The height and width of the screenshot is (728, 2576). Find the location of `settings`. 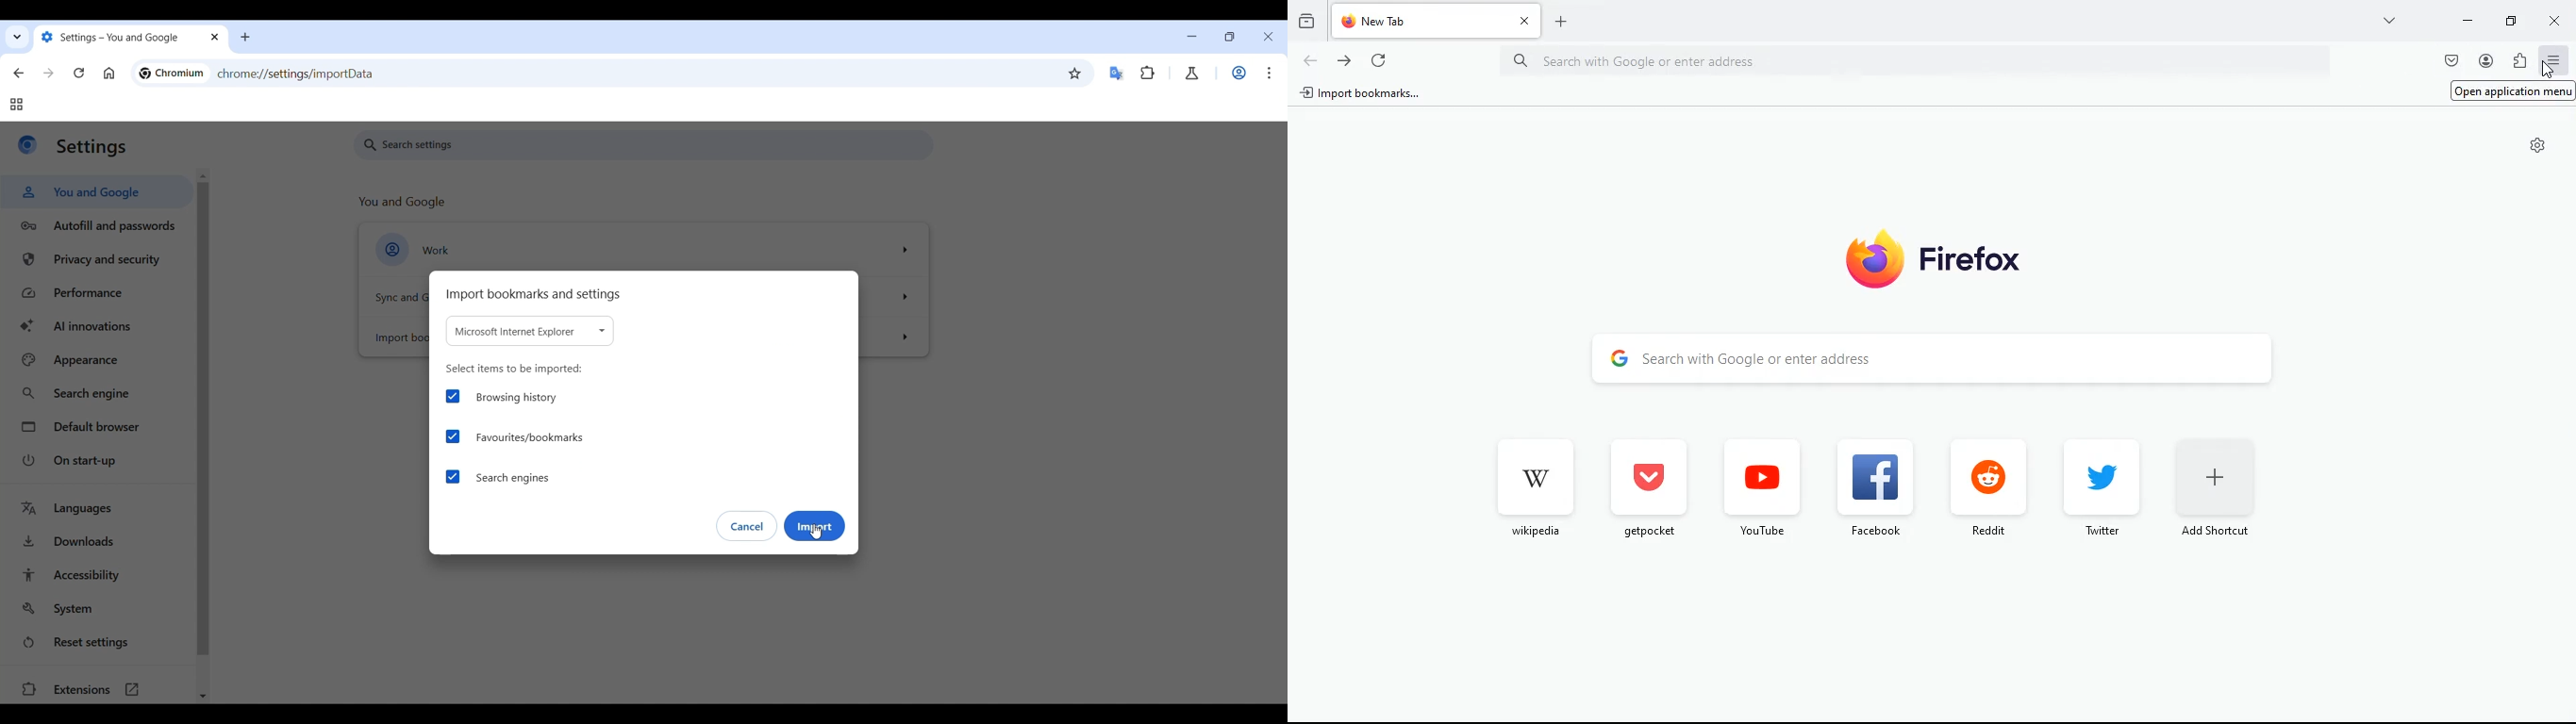

settings is located at coordinates (92, 147).